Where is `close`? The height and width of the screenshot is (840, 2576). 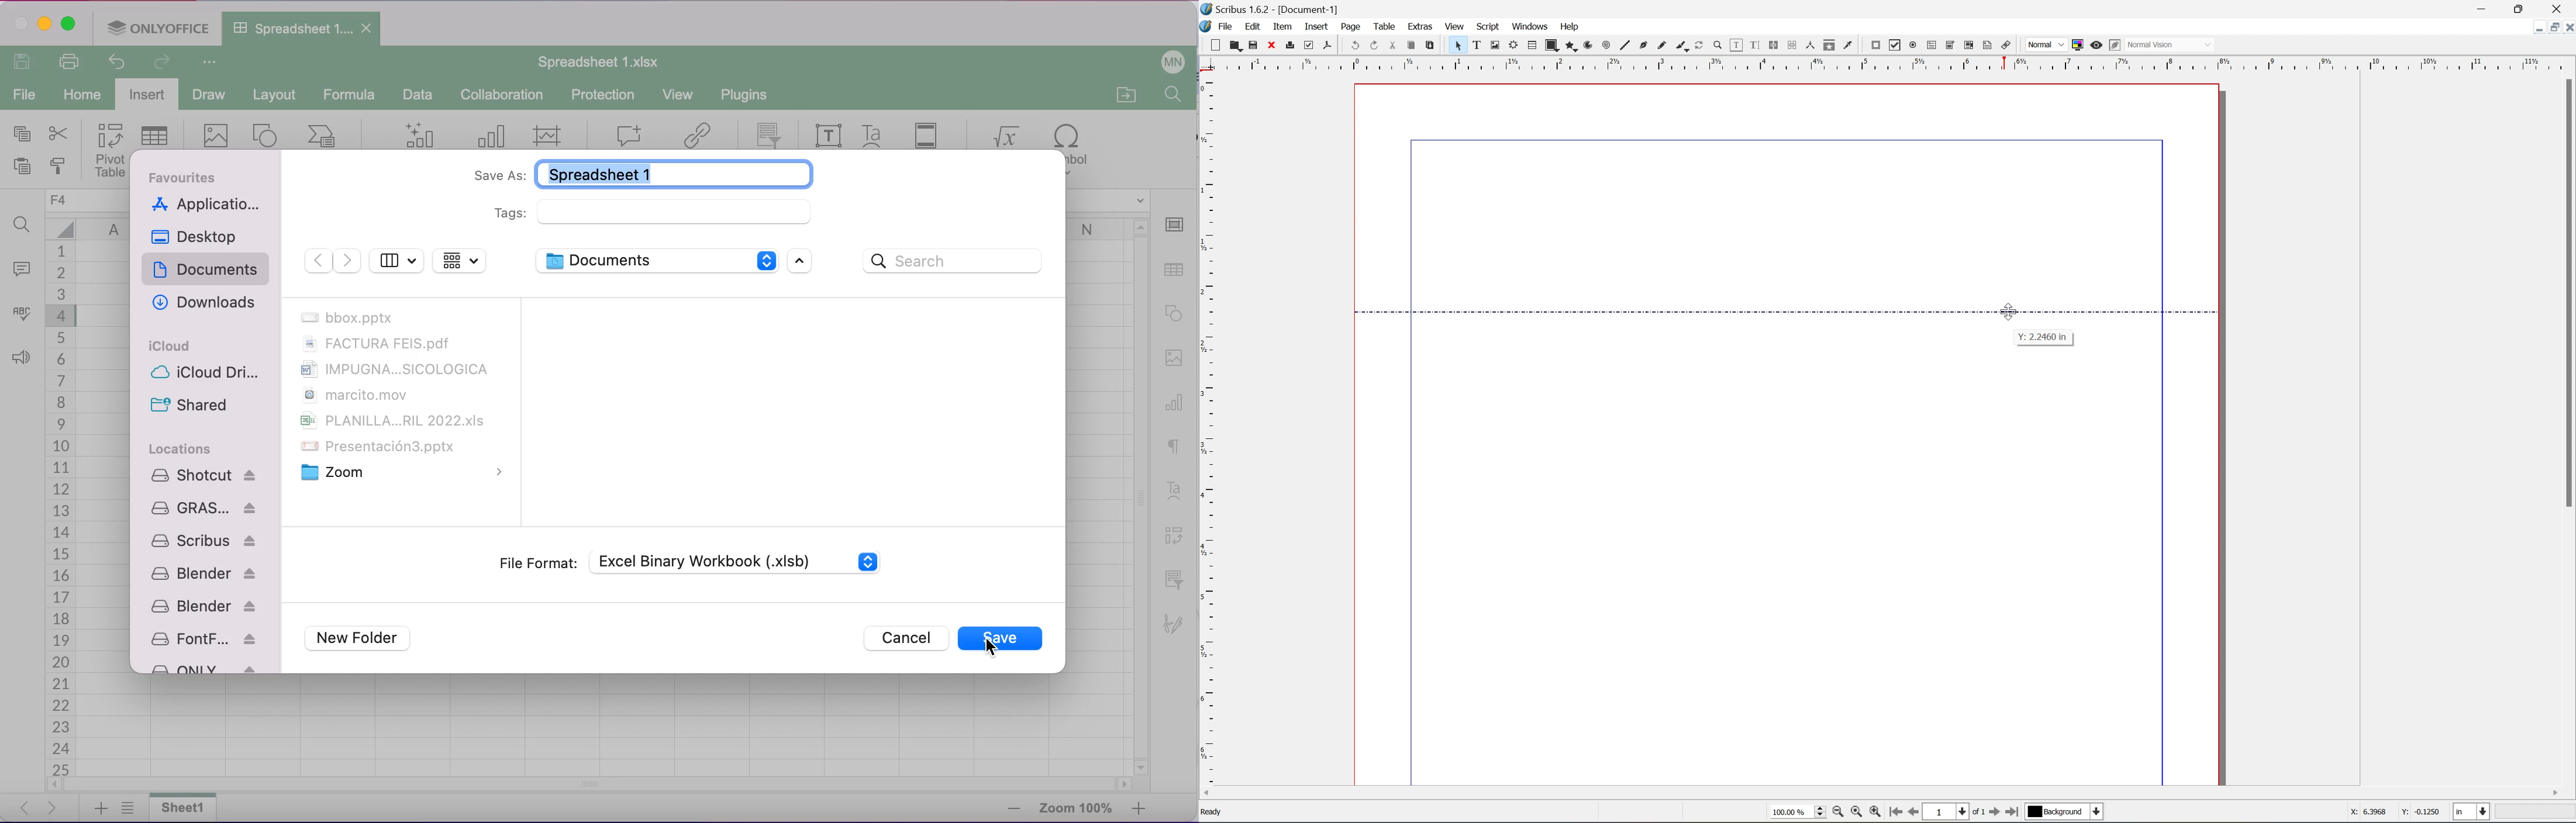
close is located at coordinates (1270, 45).